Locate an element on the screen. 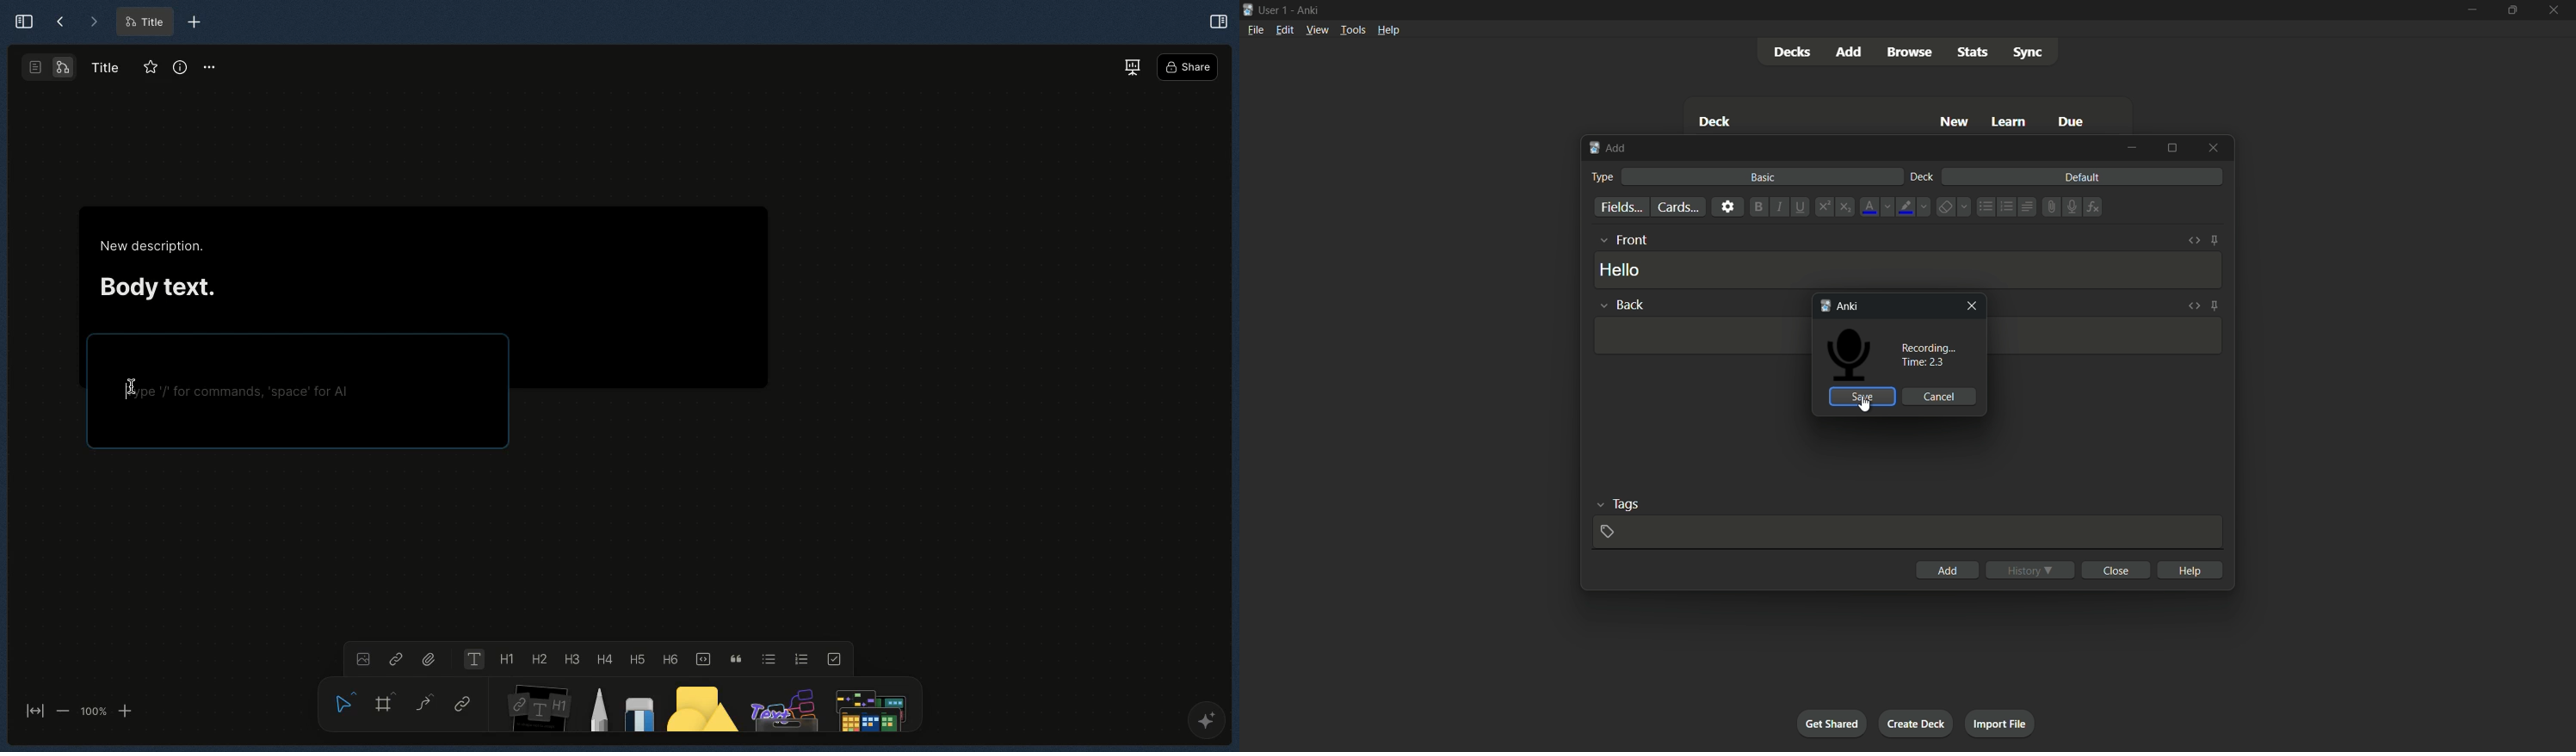 The image size is (2576, 756). underline is located at coordinates (1800, 206).